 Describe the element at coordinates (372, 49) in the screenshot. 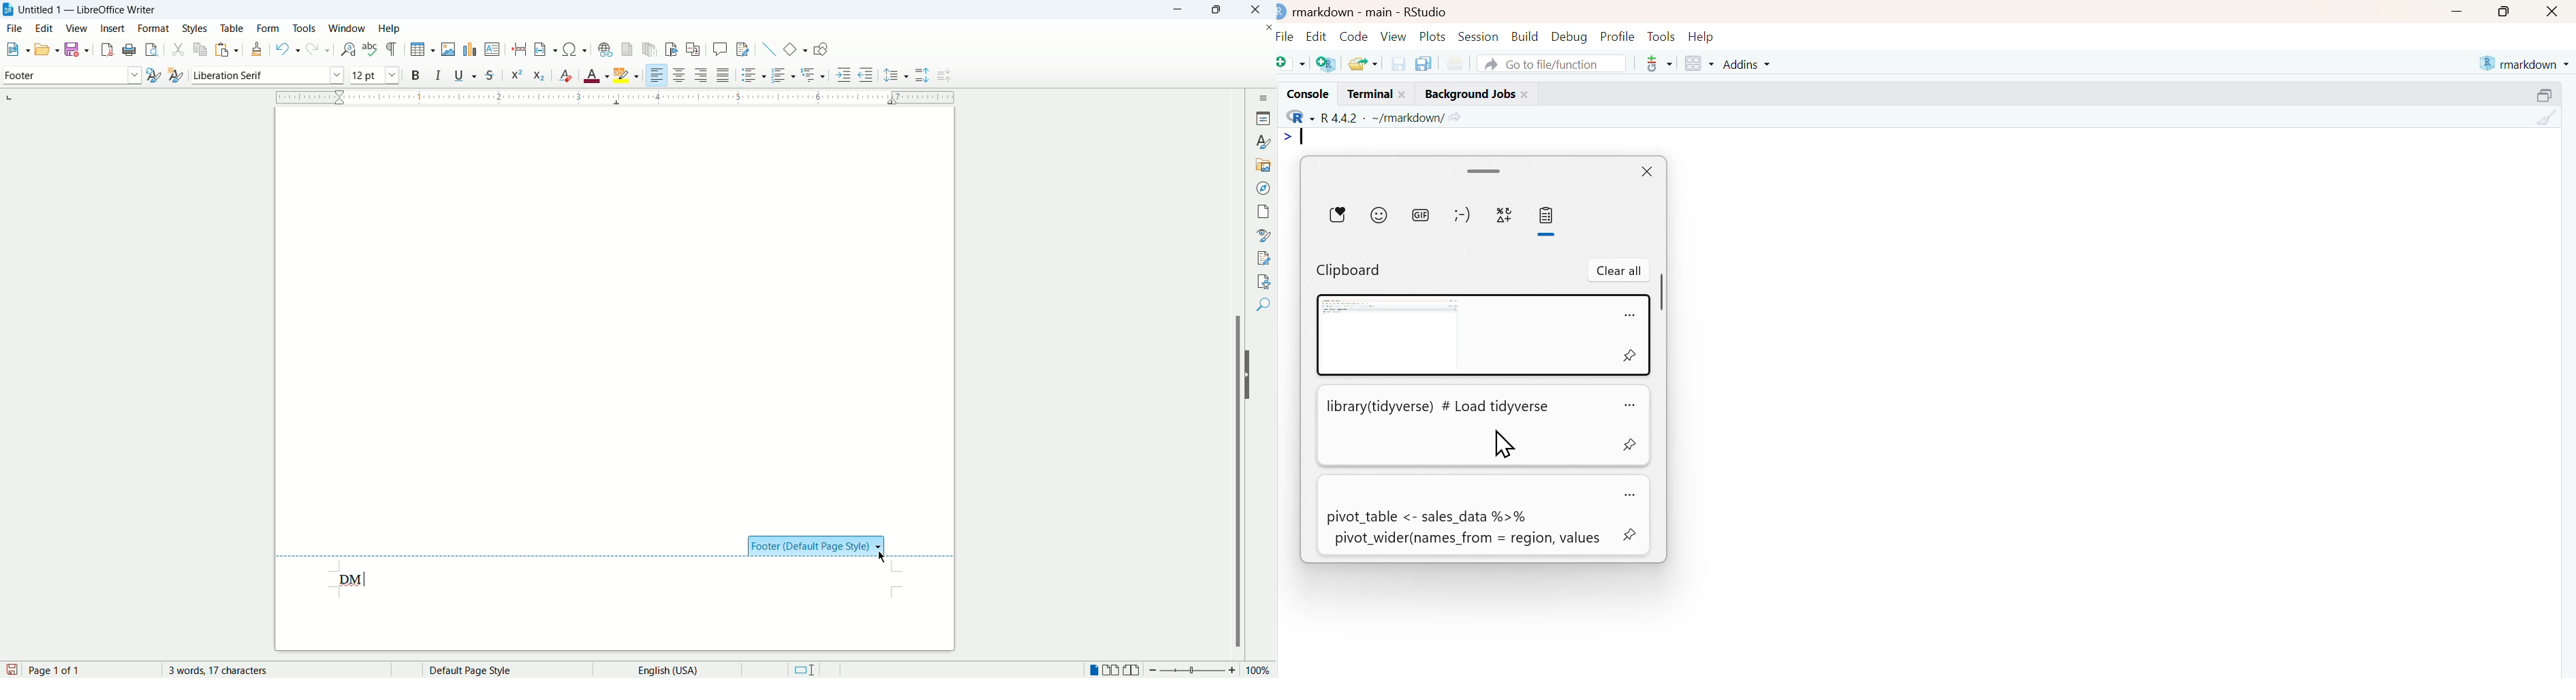

I see `spell check` at that location.